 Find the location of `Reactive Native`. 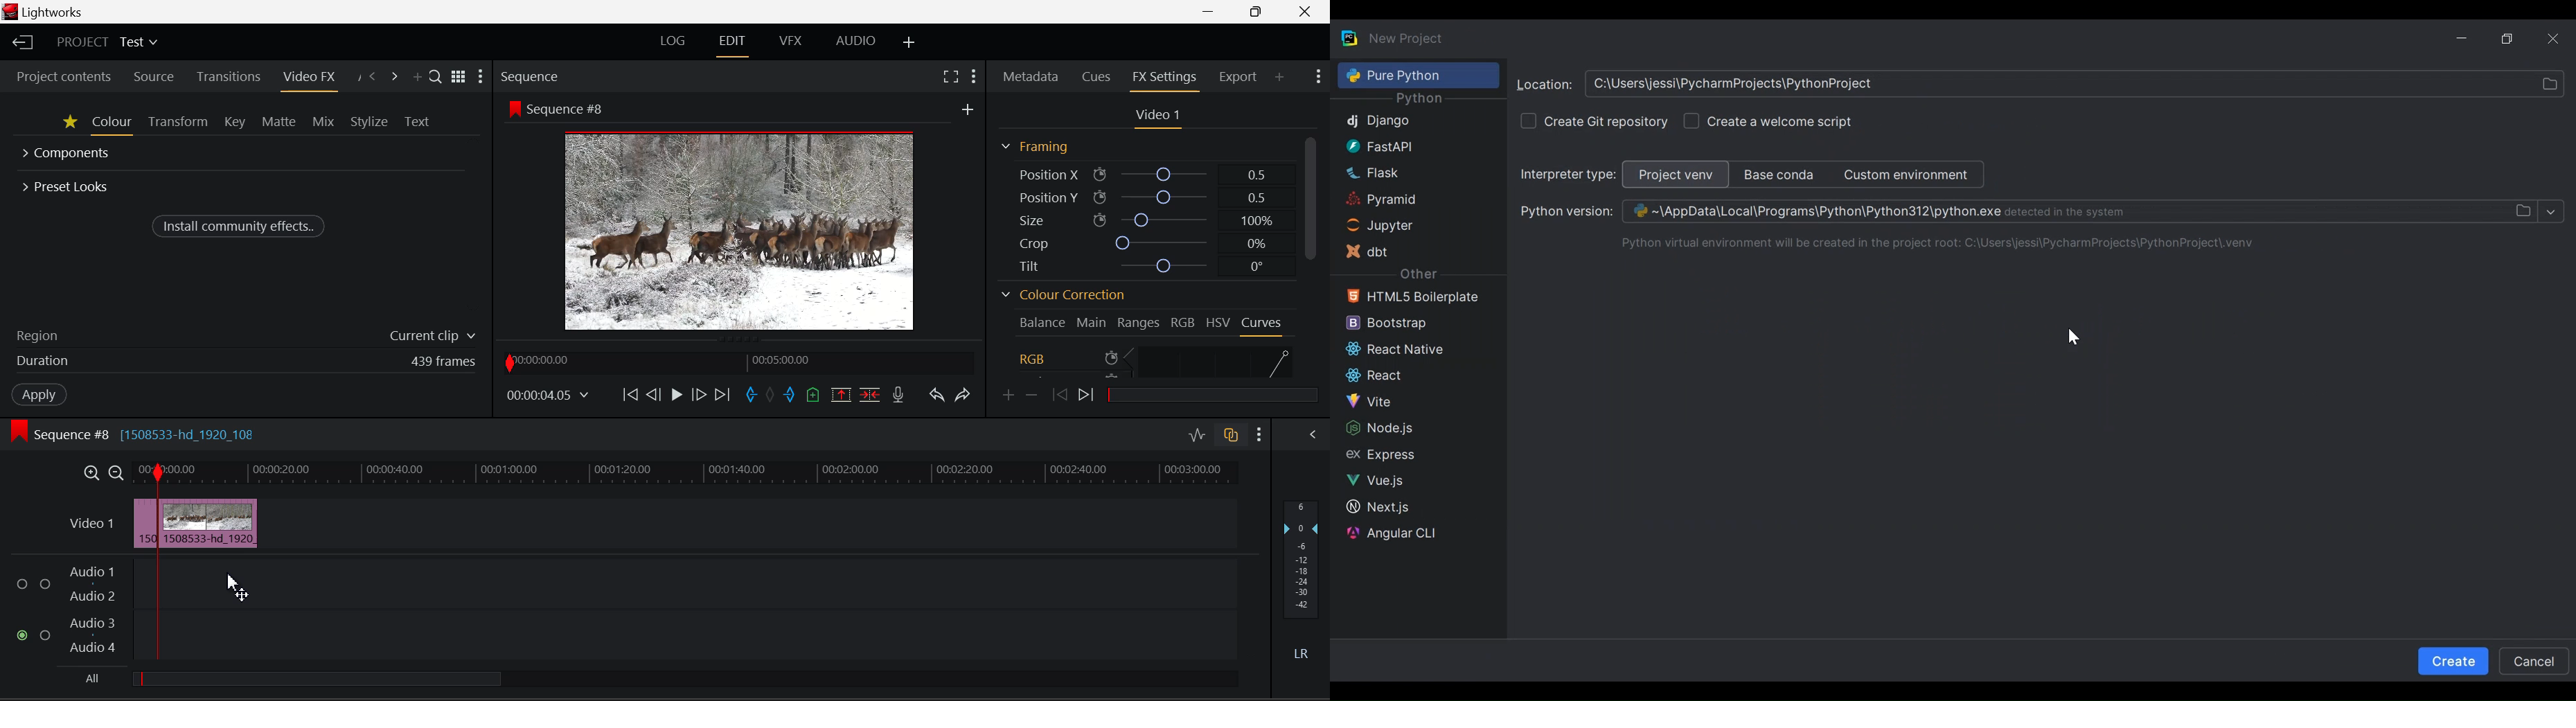

Reactive Native is located at coordinates (1412, 350).